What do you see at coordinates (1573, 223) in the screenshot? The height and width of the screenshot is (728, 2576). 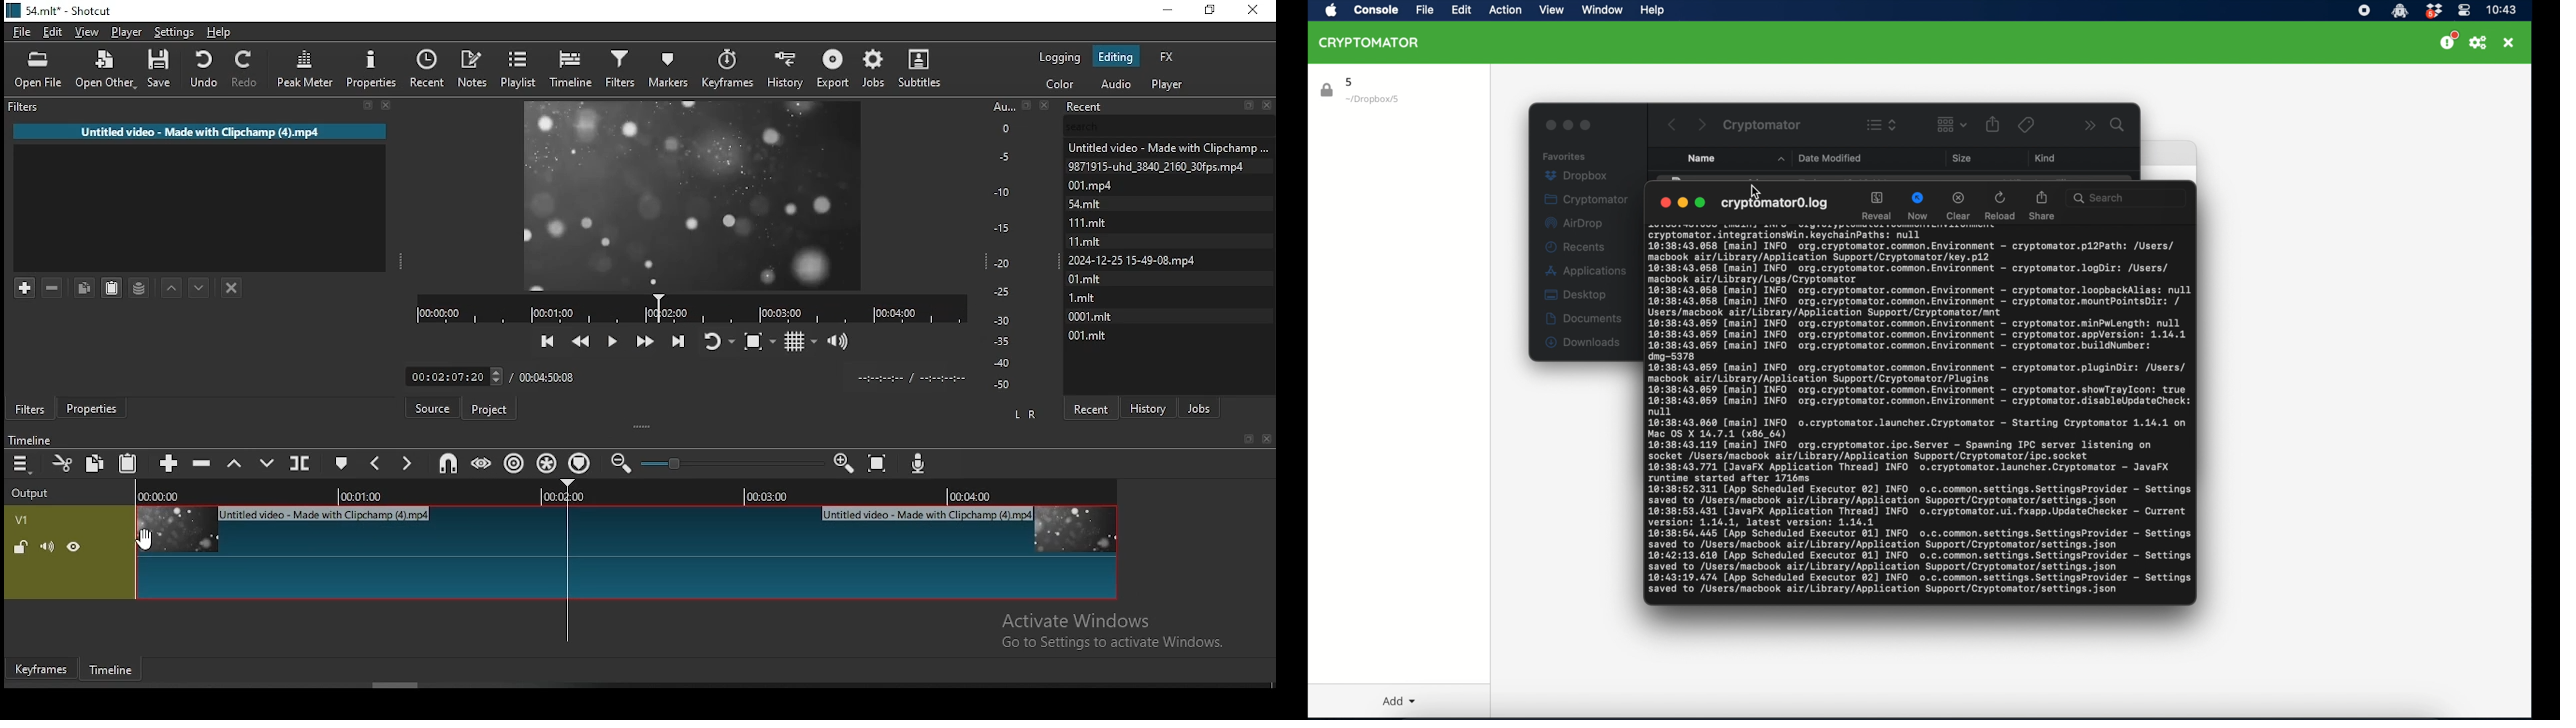 I see `airdrop` at bounding box center [1573, 223].